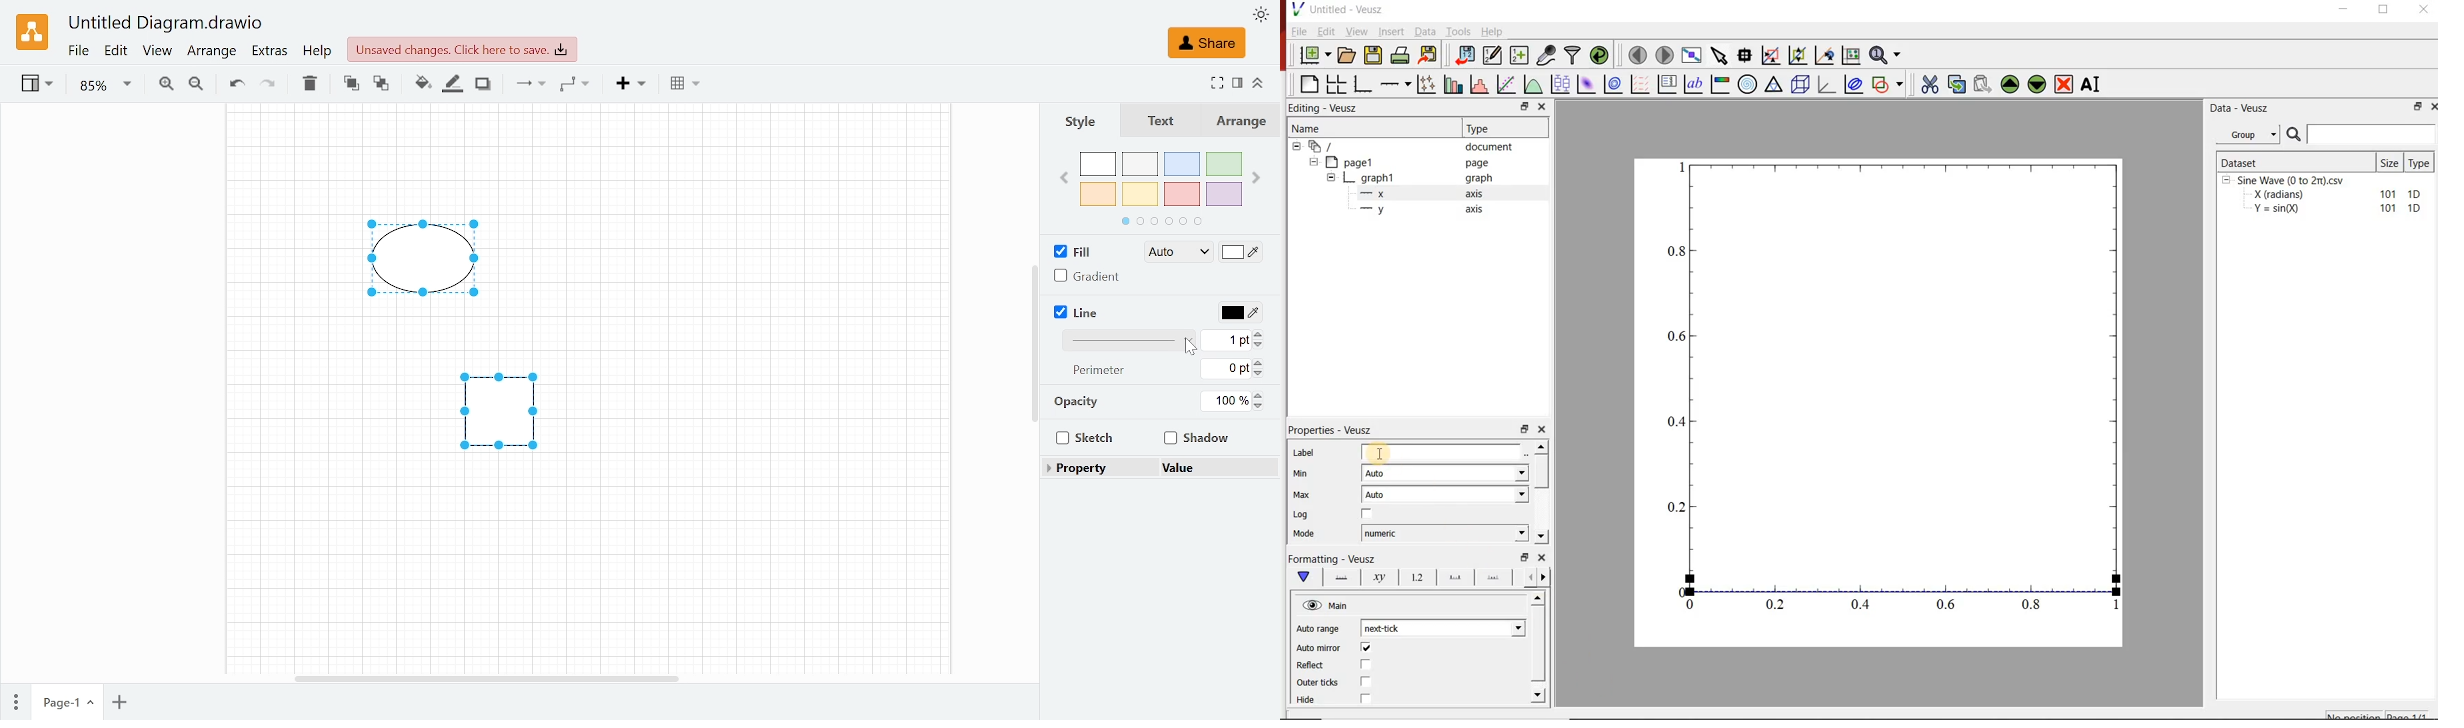 The height and width of the screenshot is (728, 2464). Describe the element at coordinates (420, 86) in the screenshot. I see `Fill color` at that location.